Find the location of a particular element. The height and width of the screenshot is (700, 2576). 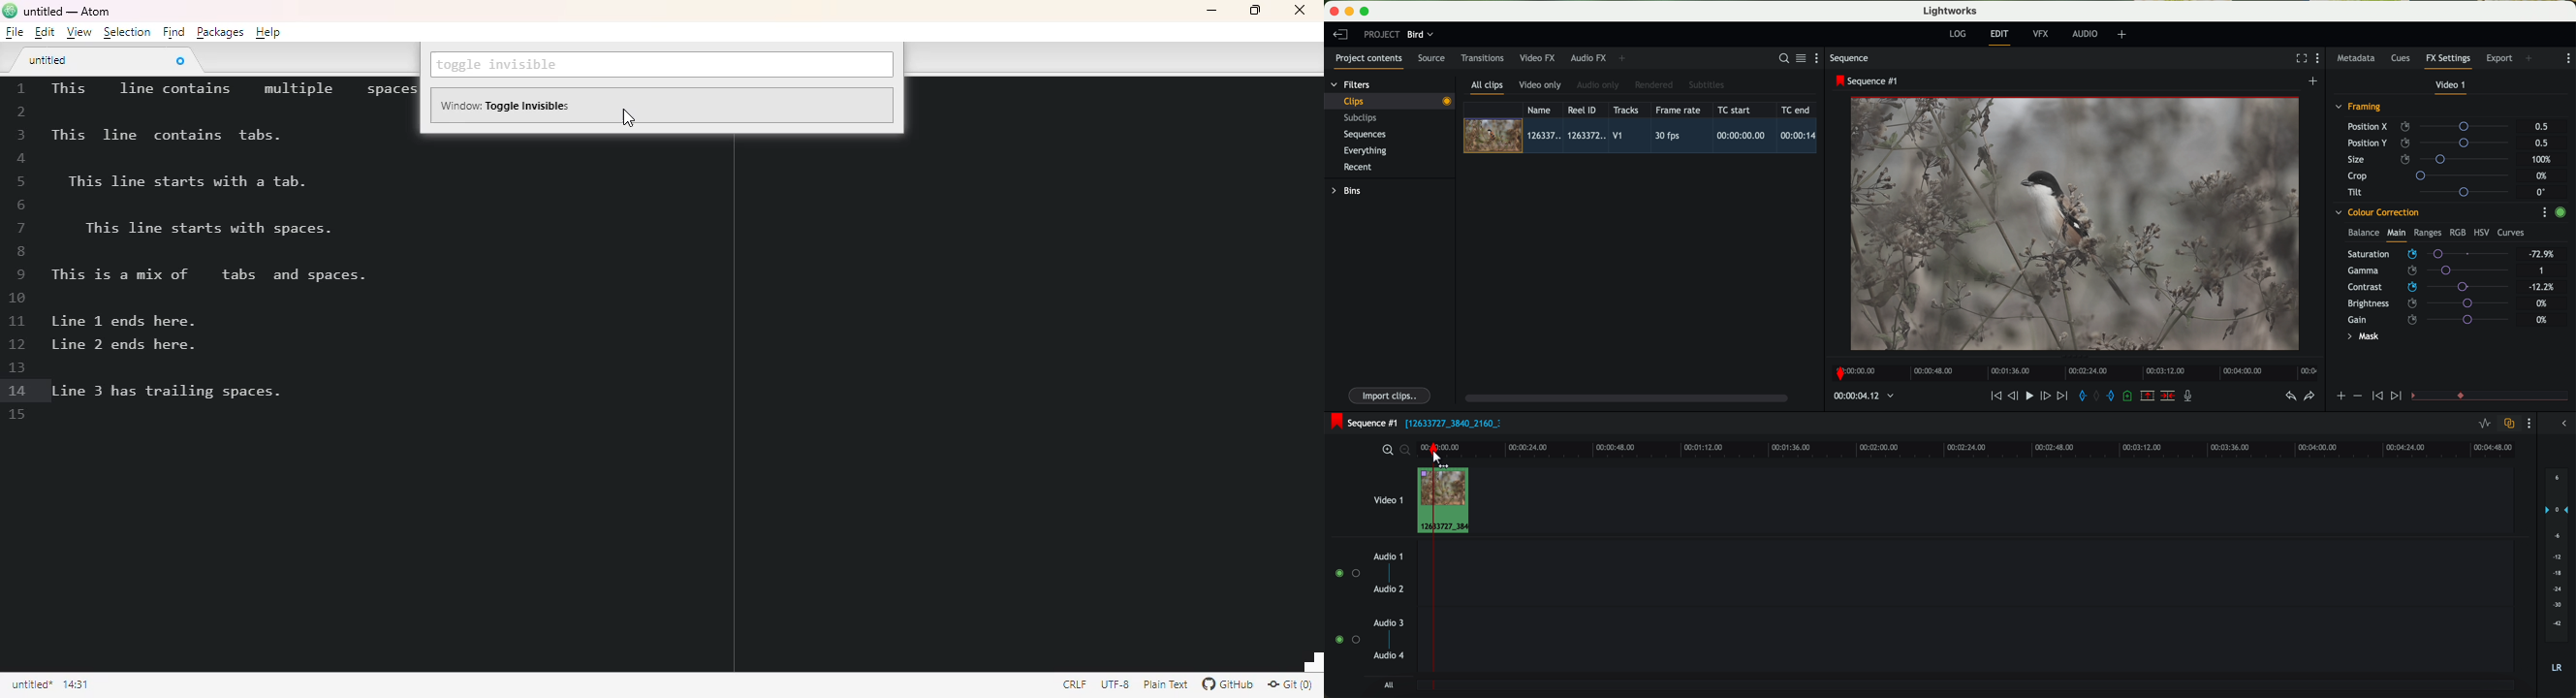

video 1 is located at coordinates (1387, 498).